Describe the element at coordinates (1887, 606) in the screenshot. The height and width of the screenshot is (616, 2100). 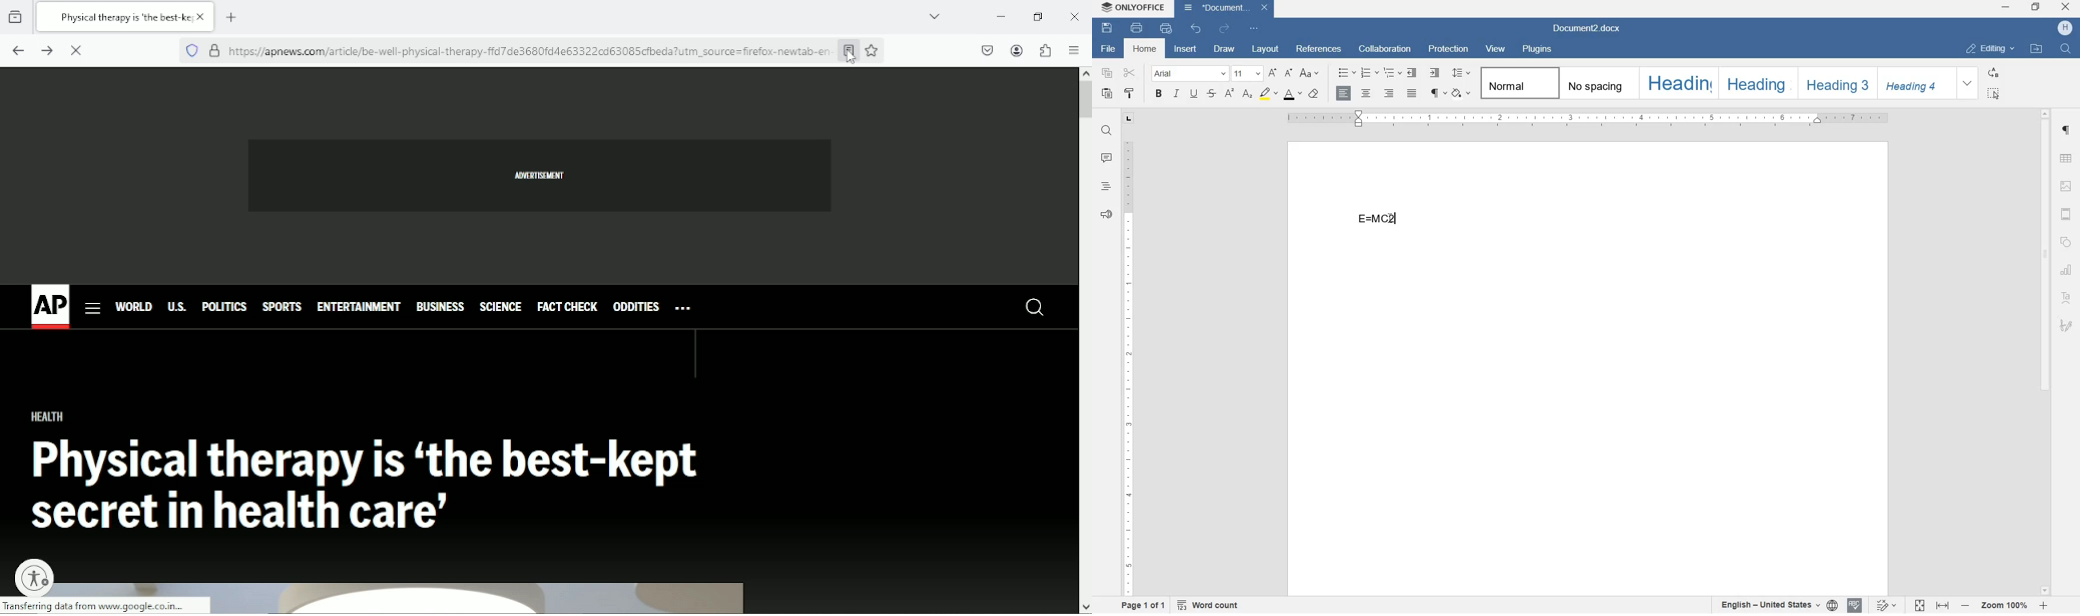
I see `track changes` at that location.